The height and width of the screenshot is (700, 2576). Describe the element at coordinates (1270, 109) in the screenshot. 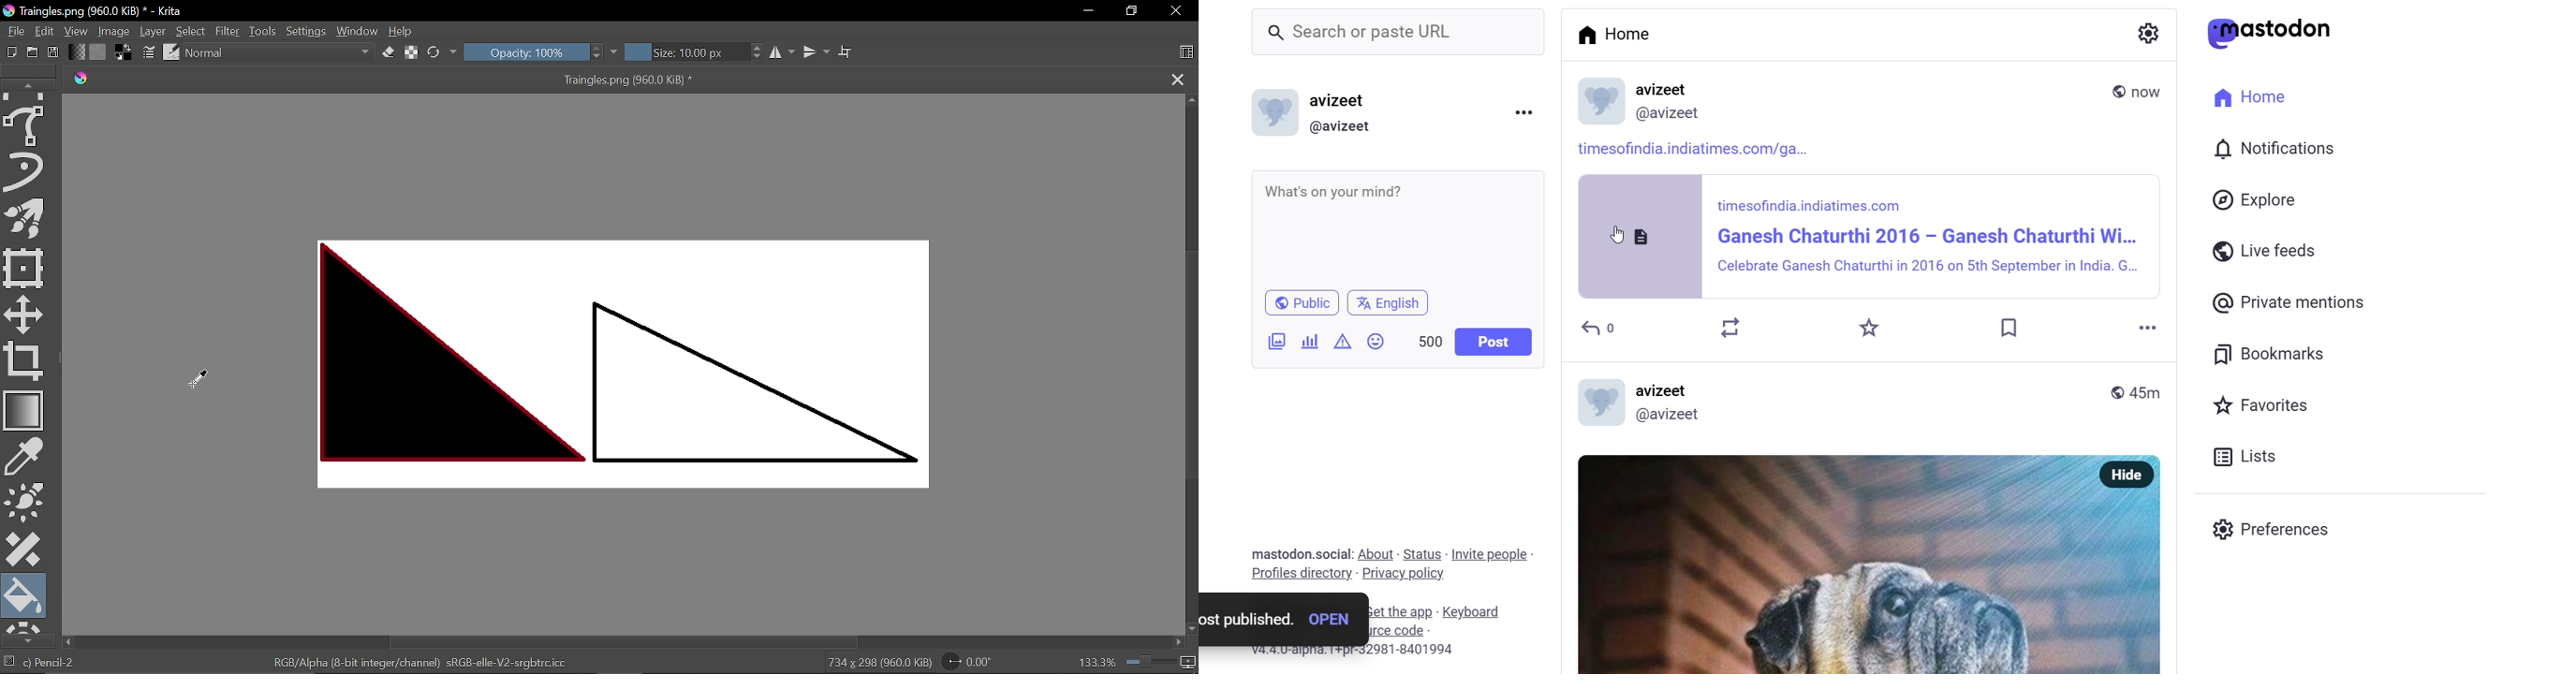

I see `logo` at that location.